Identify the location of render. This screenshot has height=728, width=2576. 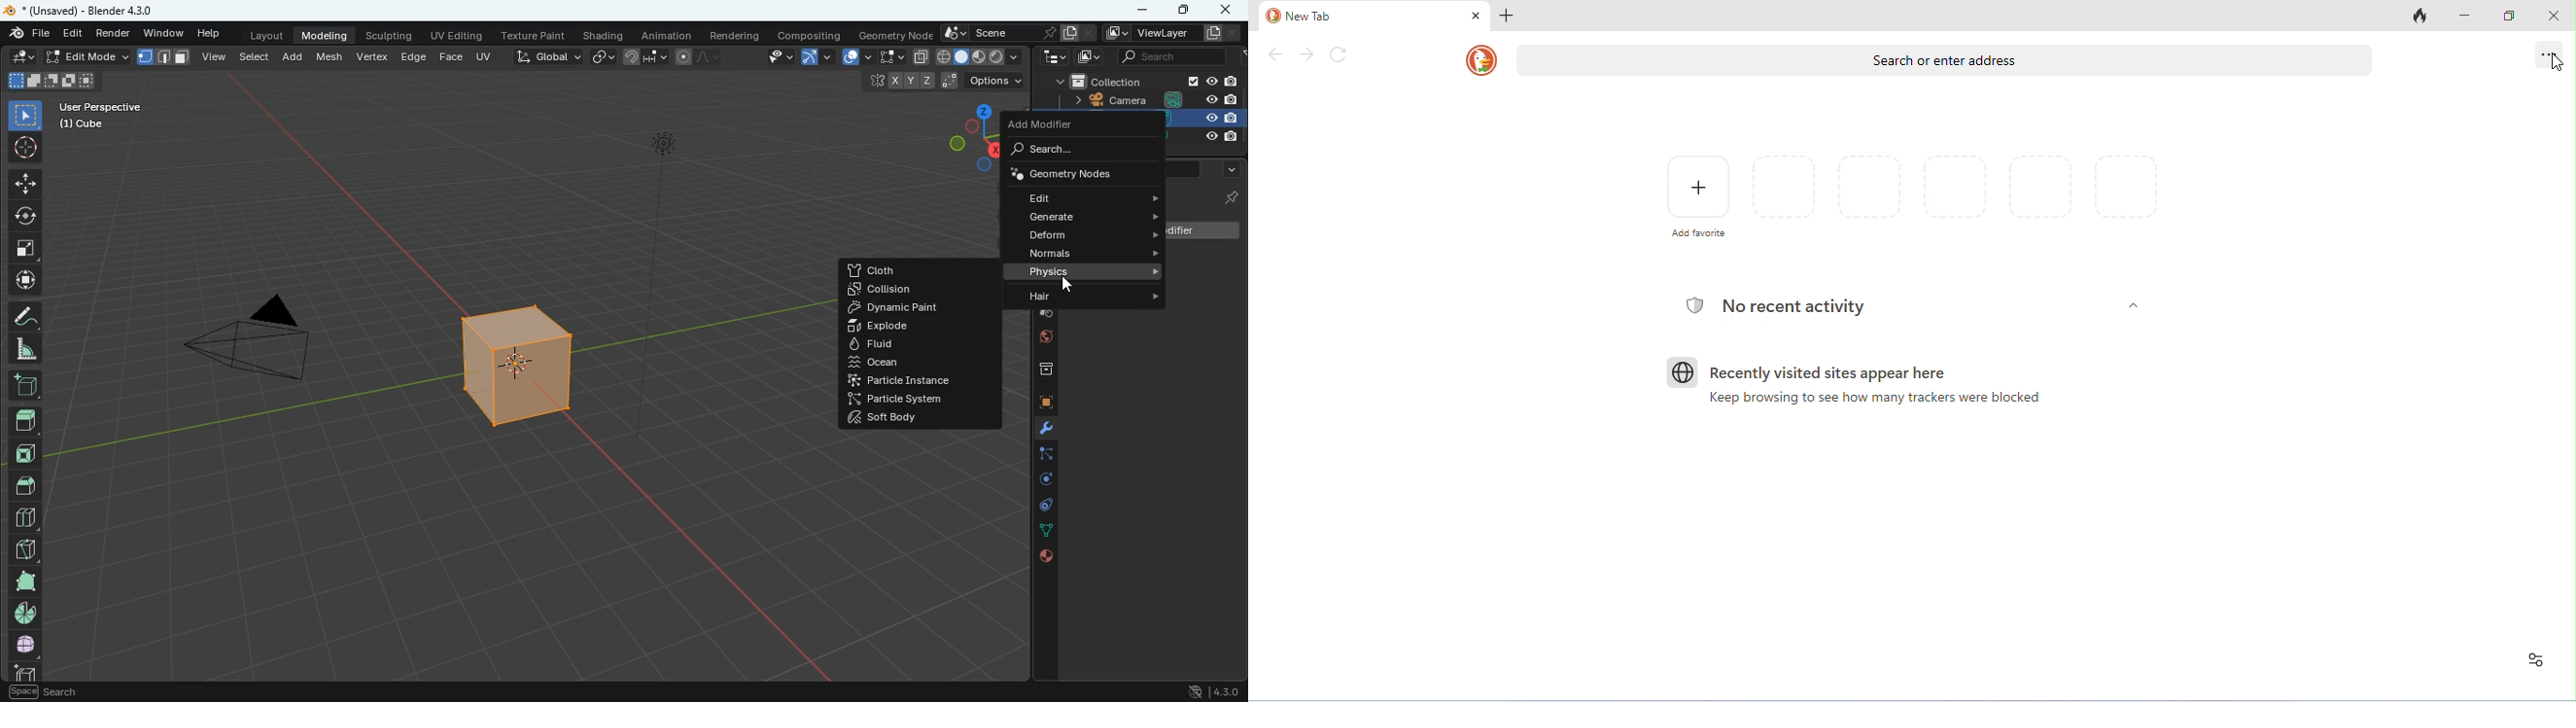
(114, 32).